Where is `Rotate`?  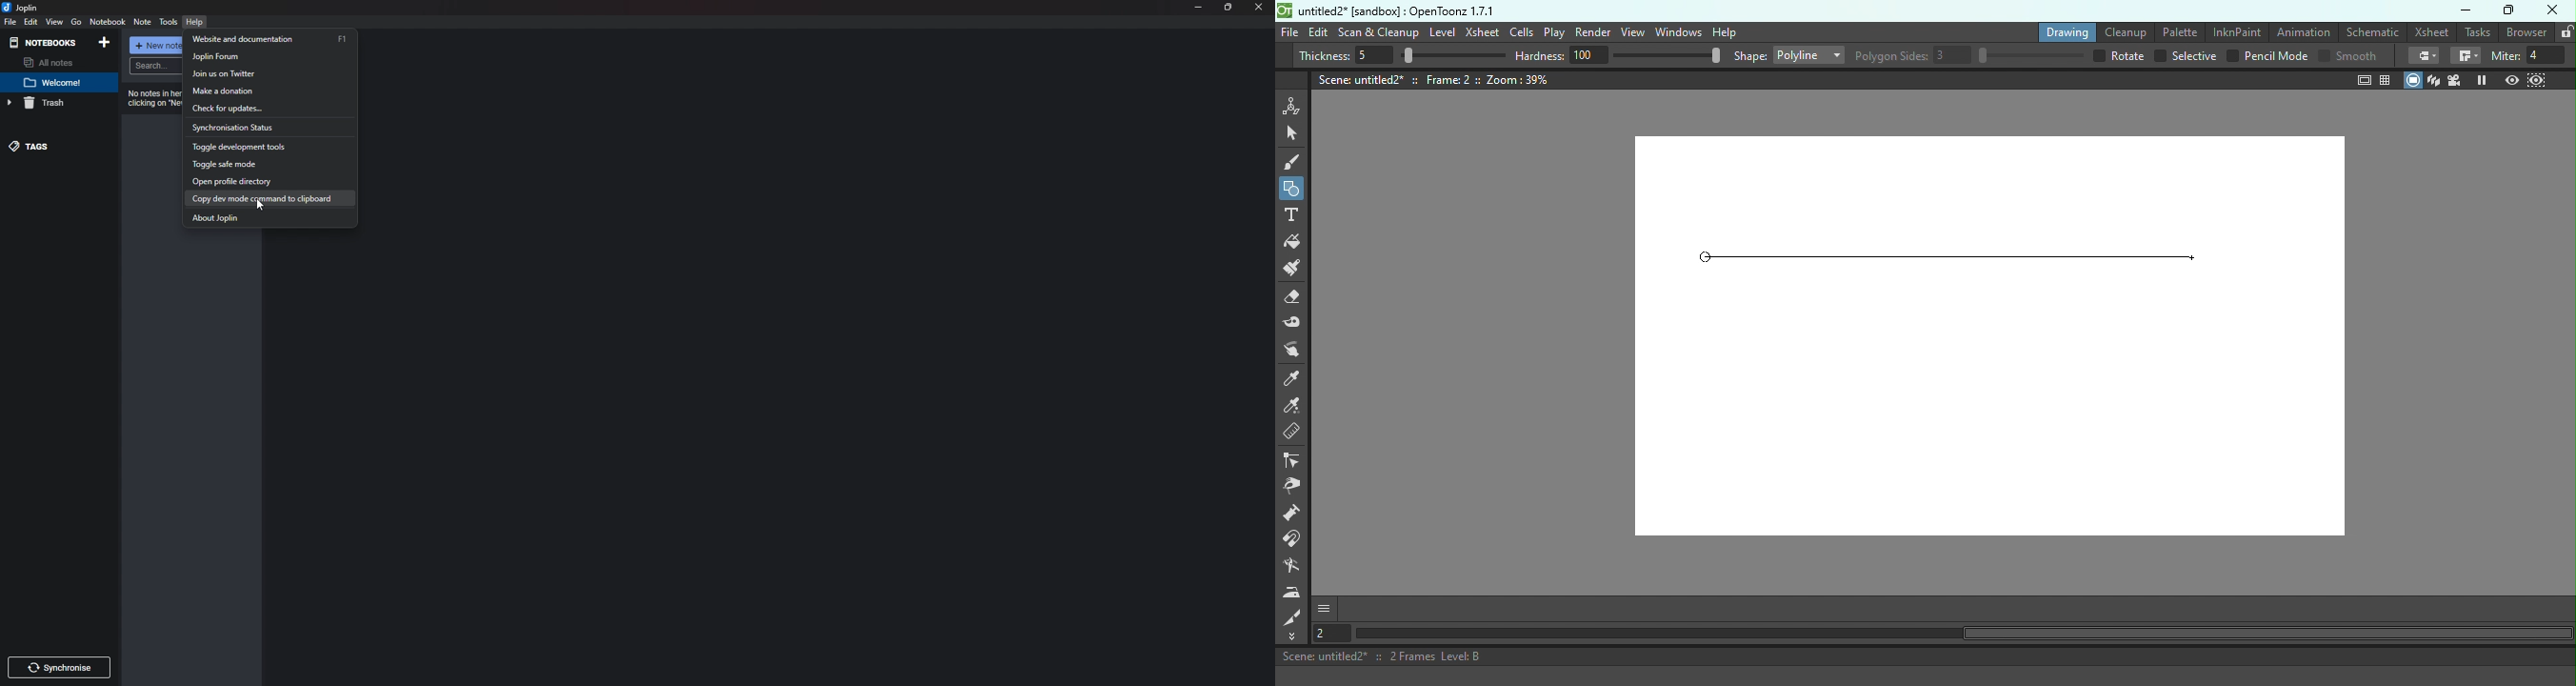 Rotate is located at coordinates (2119, 56).